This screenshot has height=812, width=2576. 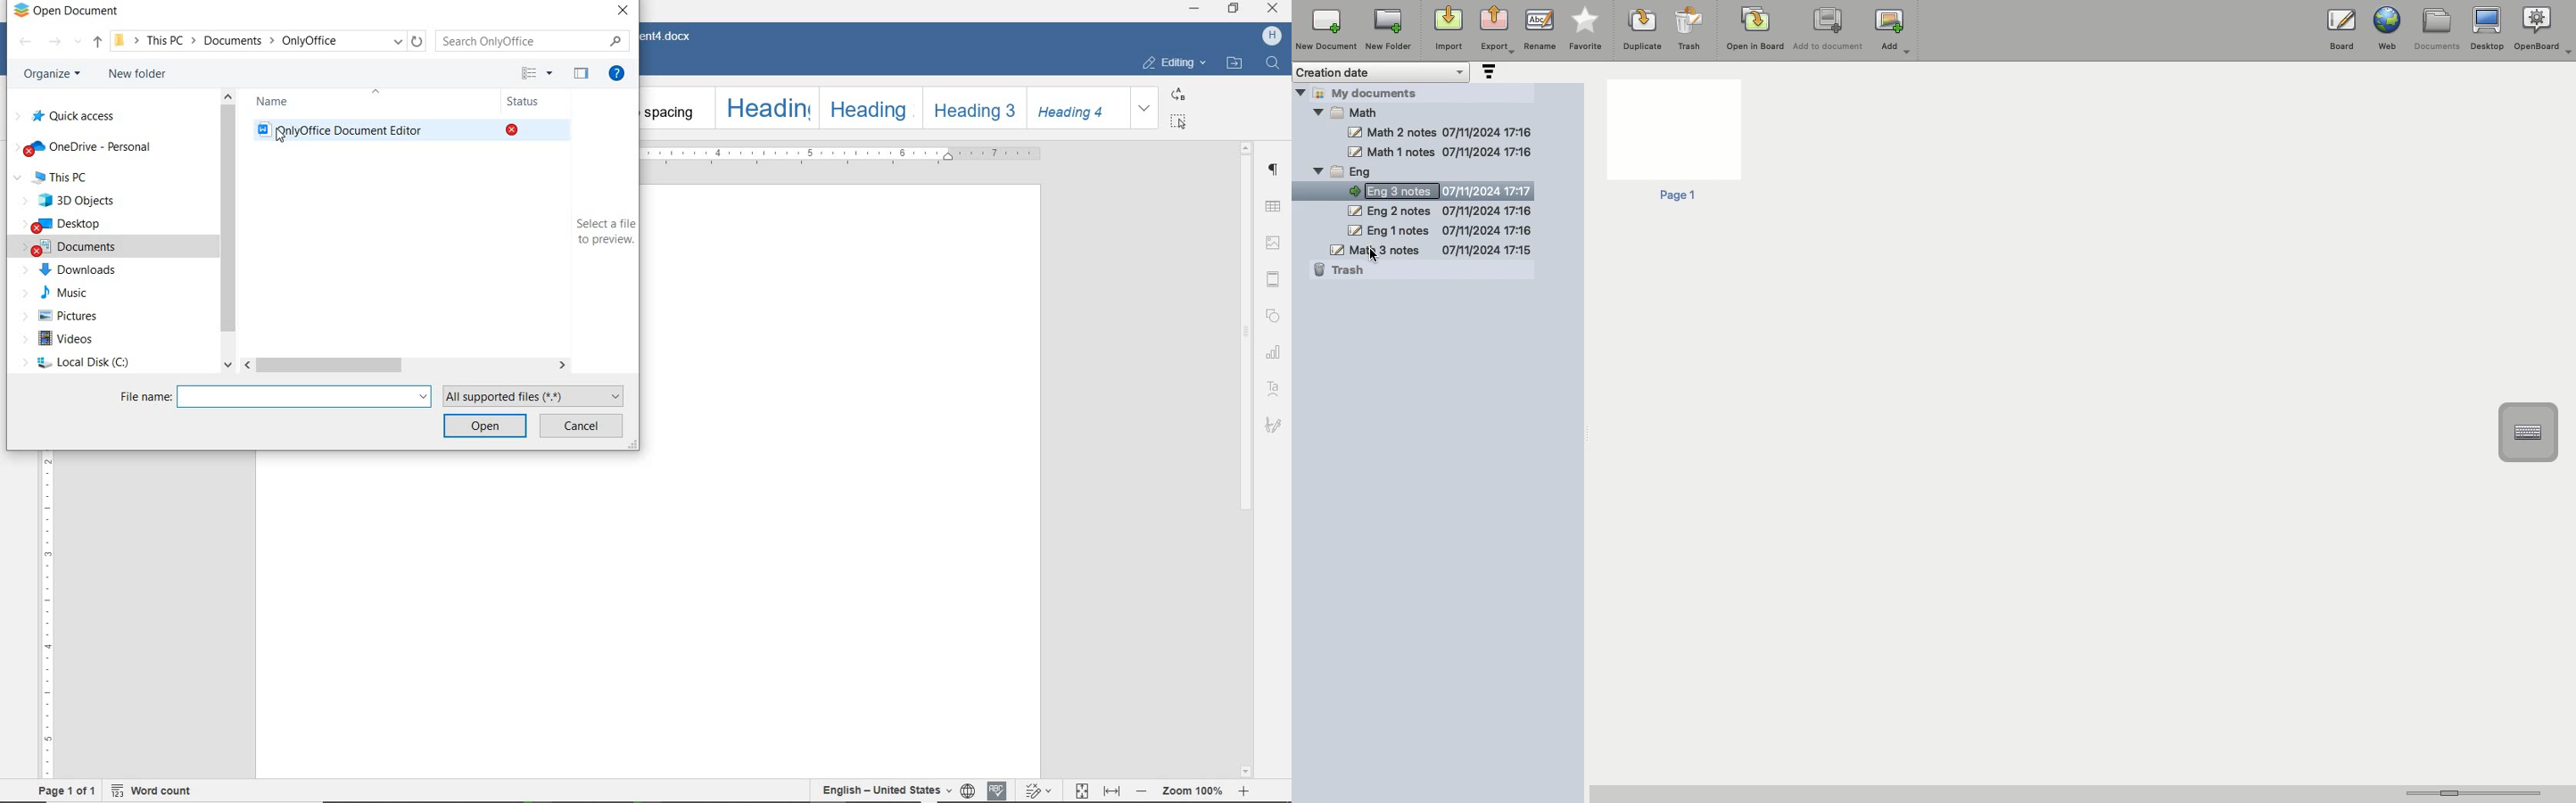 I want to click on documents, so click(x=71, y=248).